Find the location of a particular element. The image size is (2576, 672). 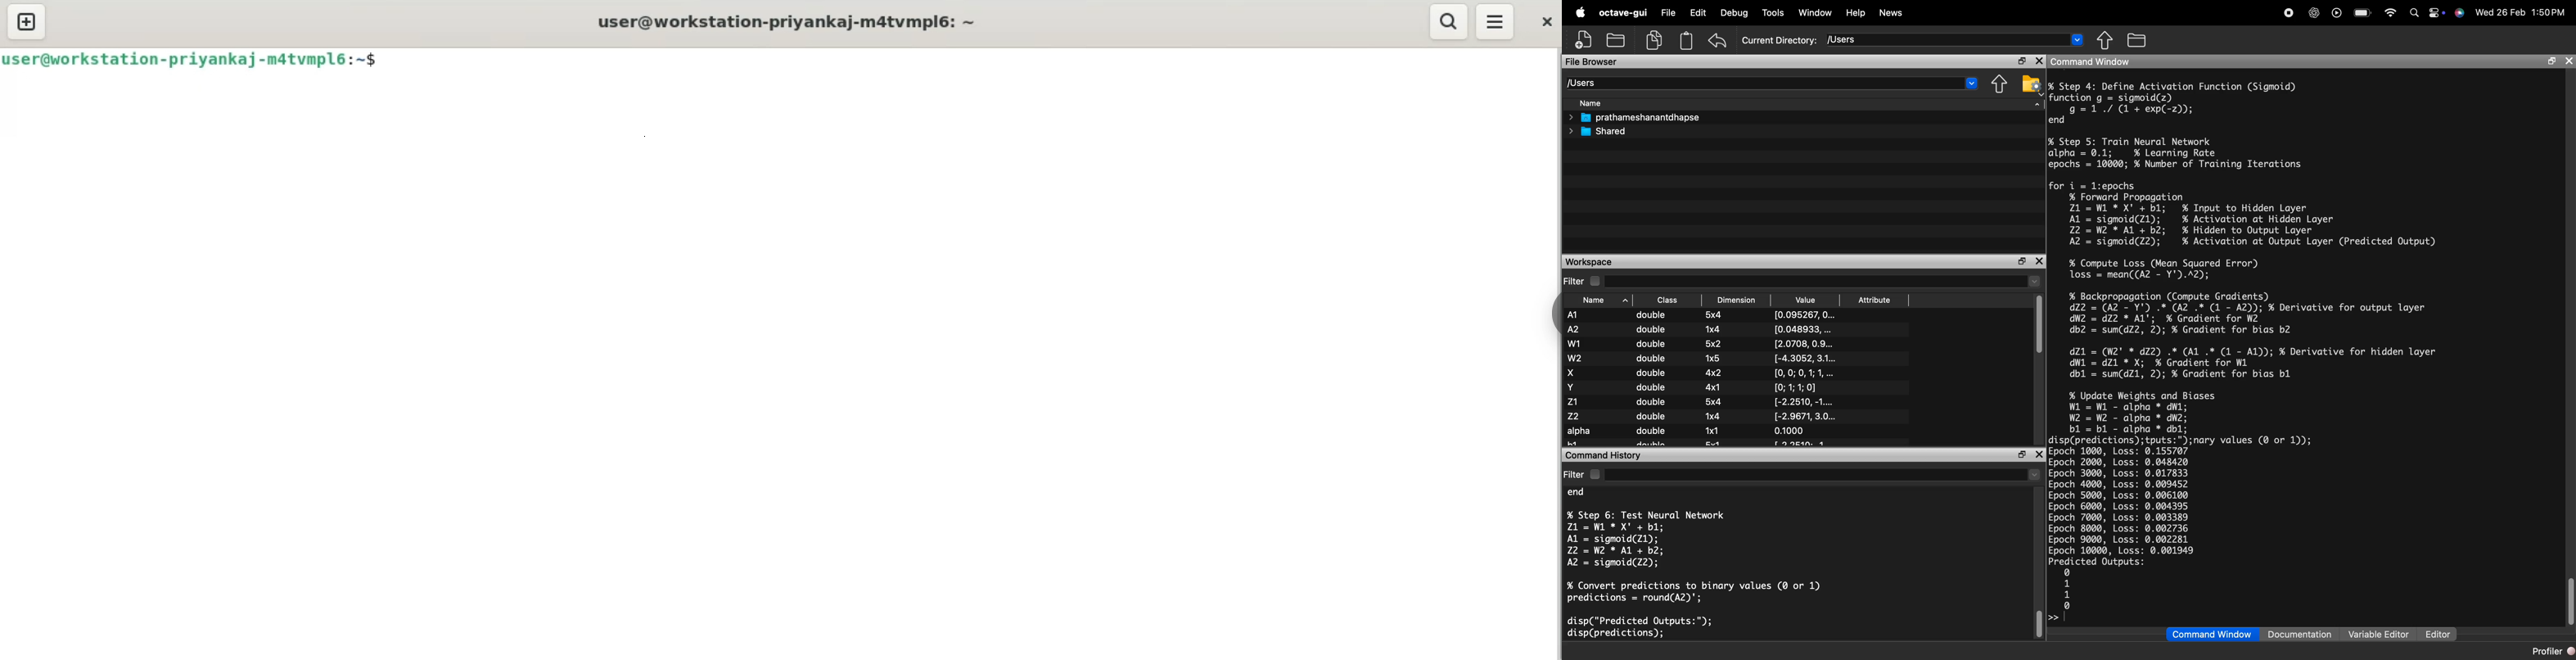

double is located at coordinates (1652, 316).